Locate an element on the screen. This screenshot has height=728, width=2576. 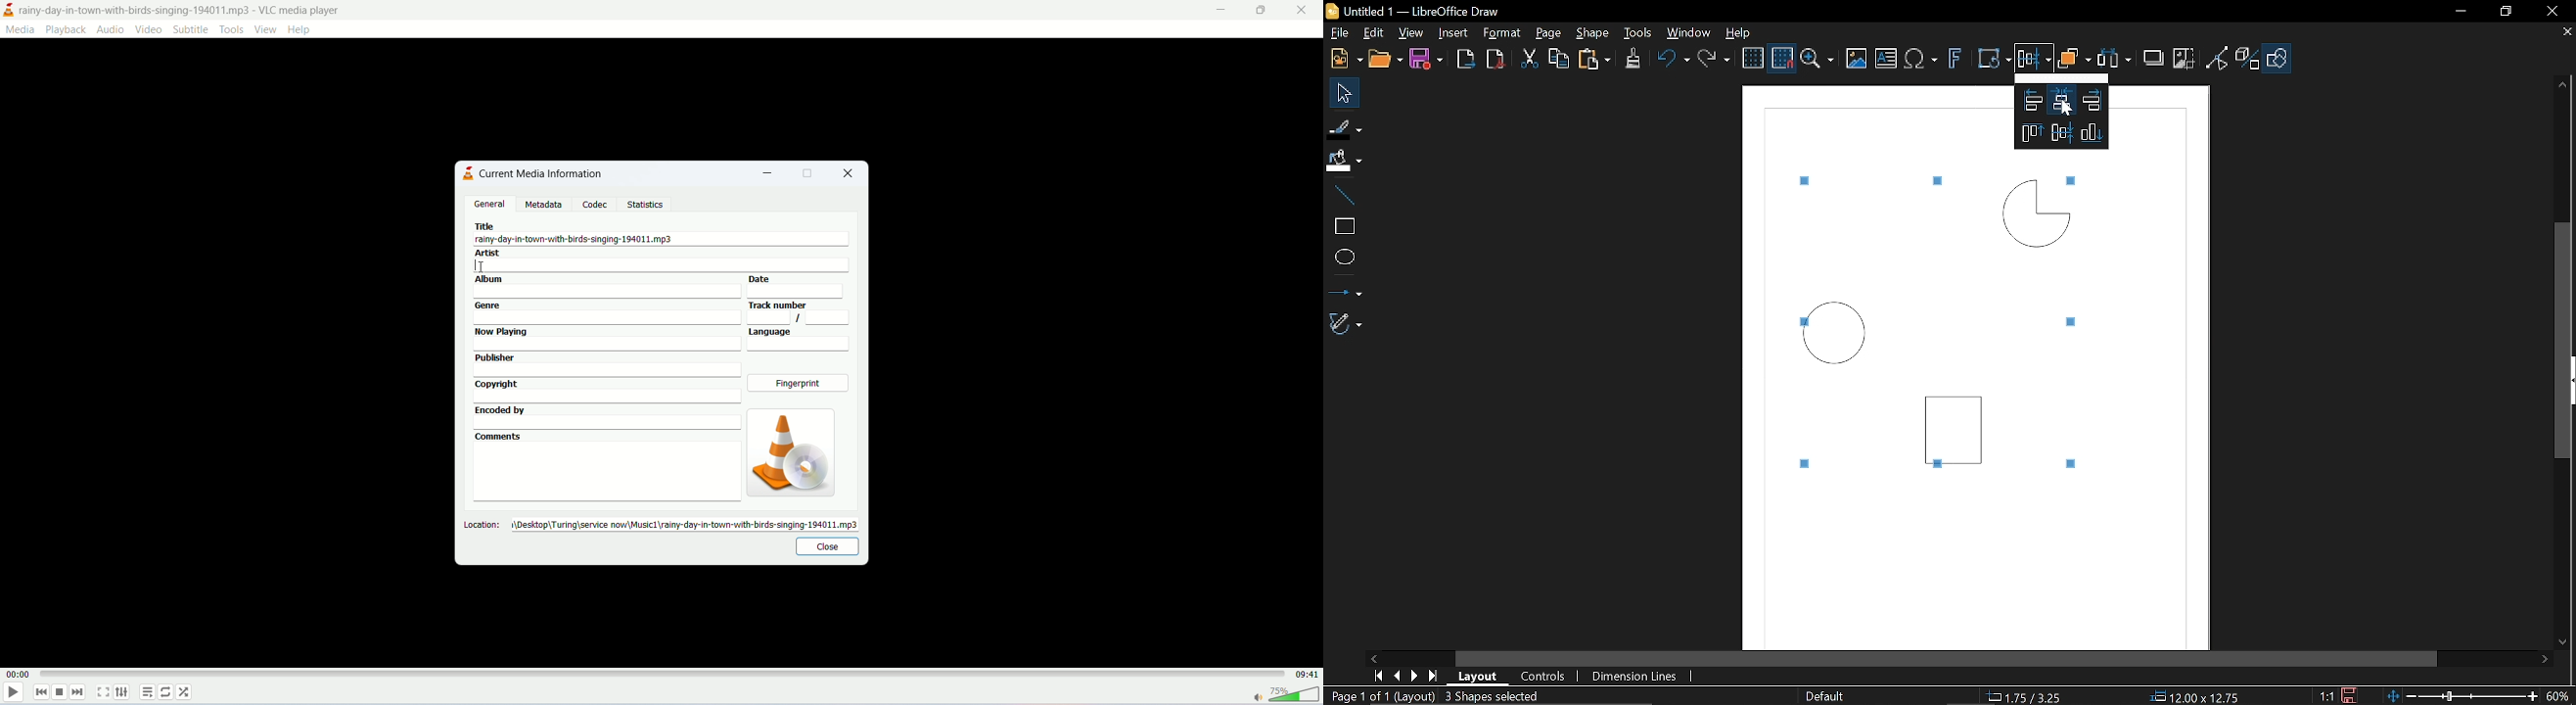
Tiny squares sound selected objects is located at coordinates (1938, 467).